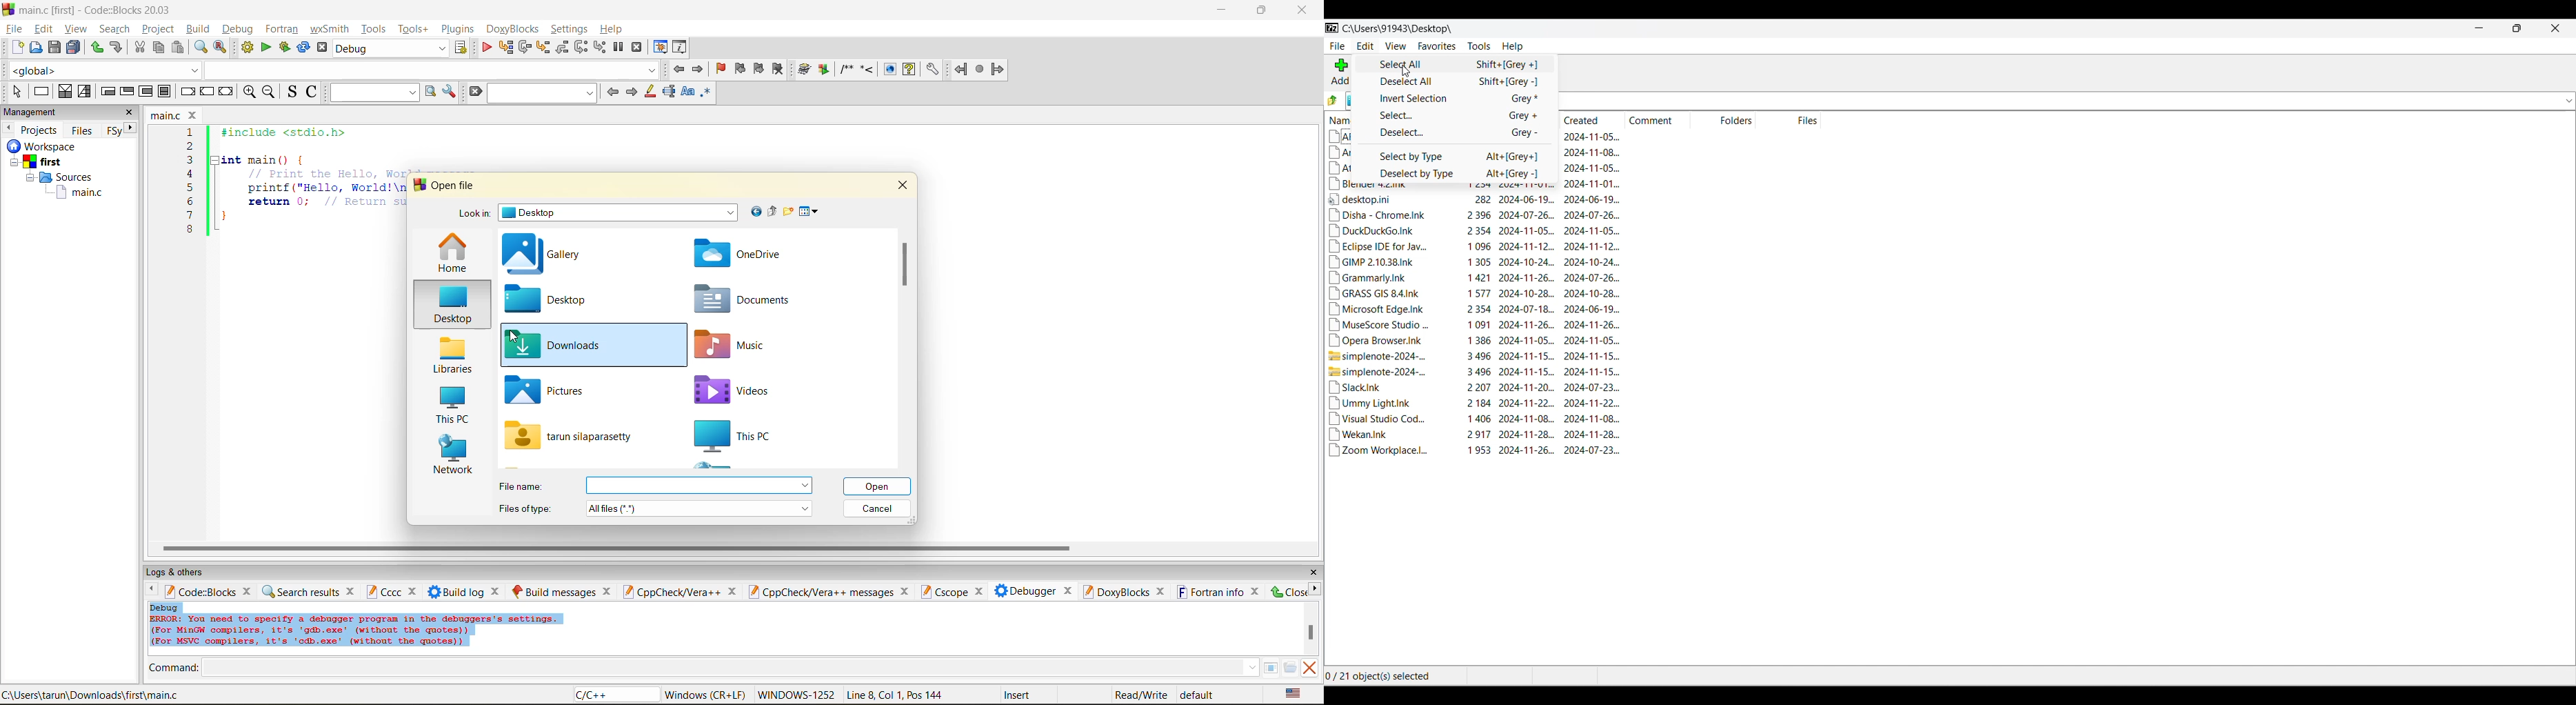 This screenshot has width=2576, height=728. I want to click on replace, so click(221, 47).